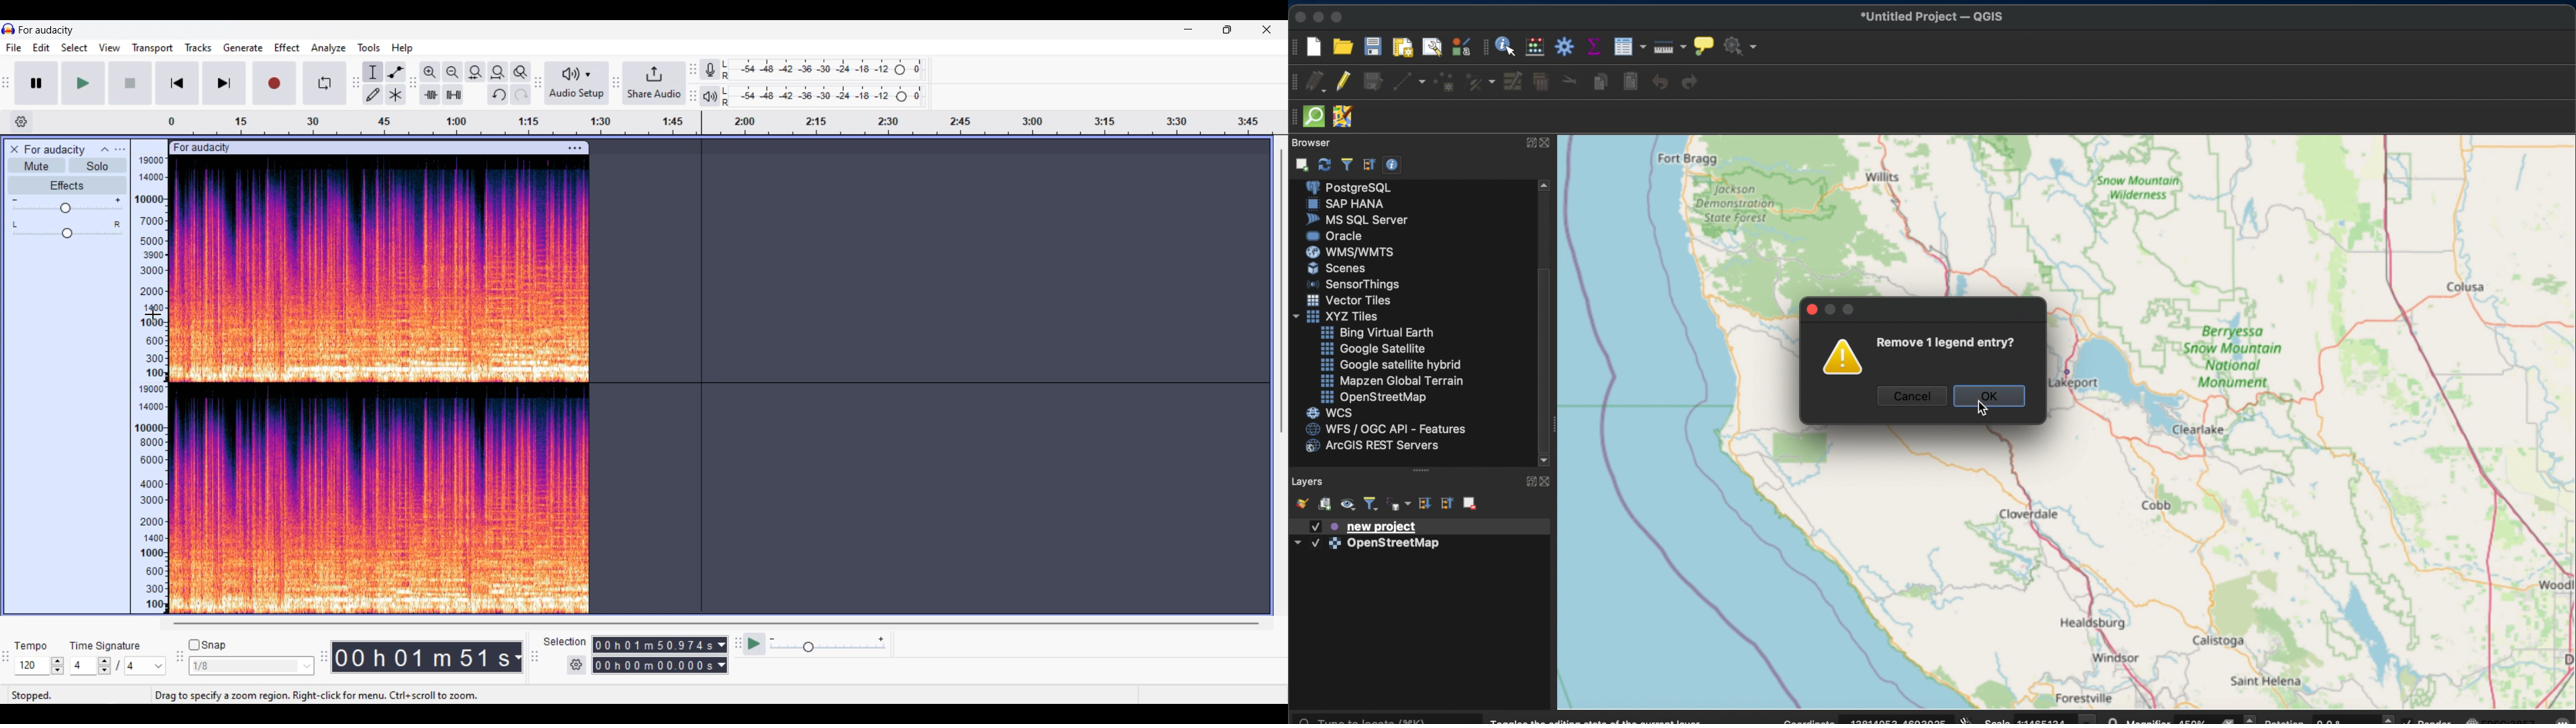  I want to click on refresh, so click(1325, 163).